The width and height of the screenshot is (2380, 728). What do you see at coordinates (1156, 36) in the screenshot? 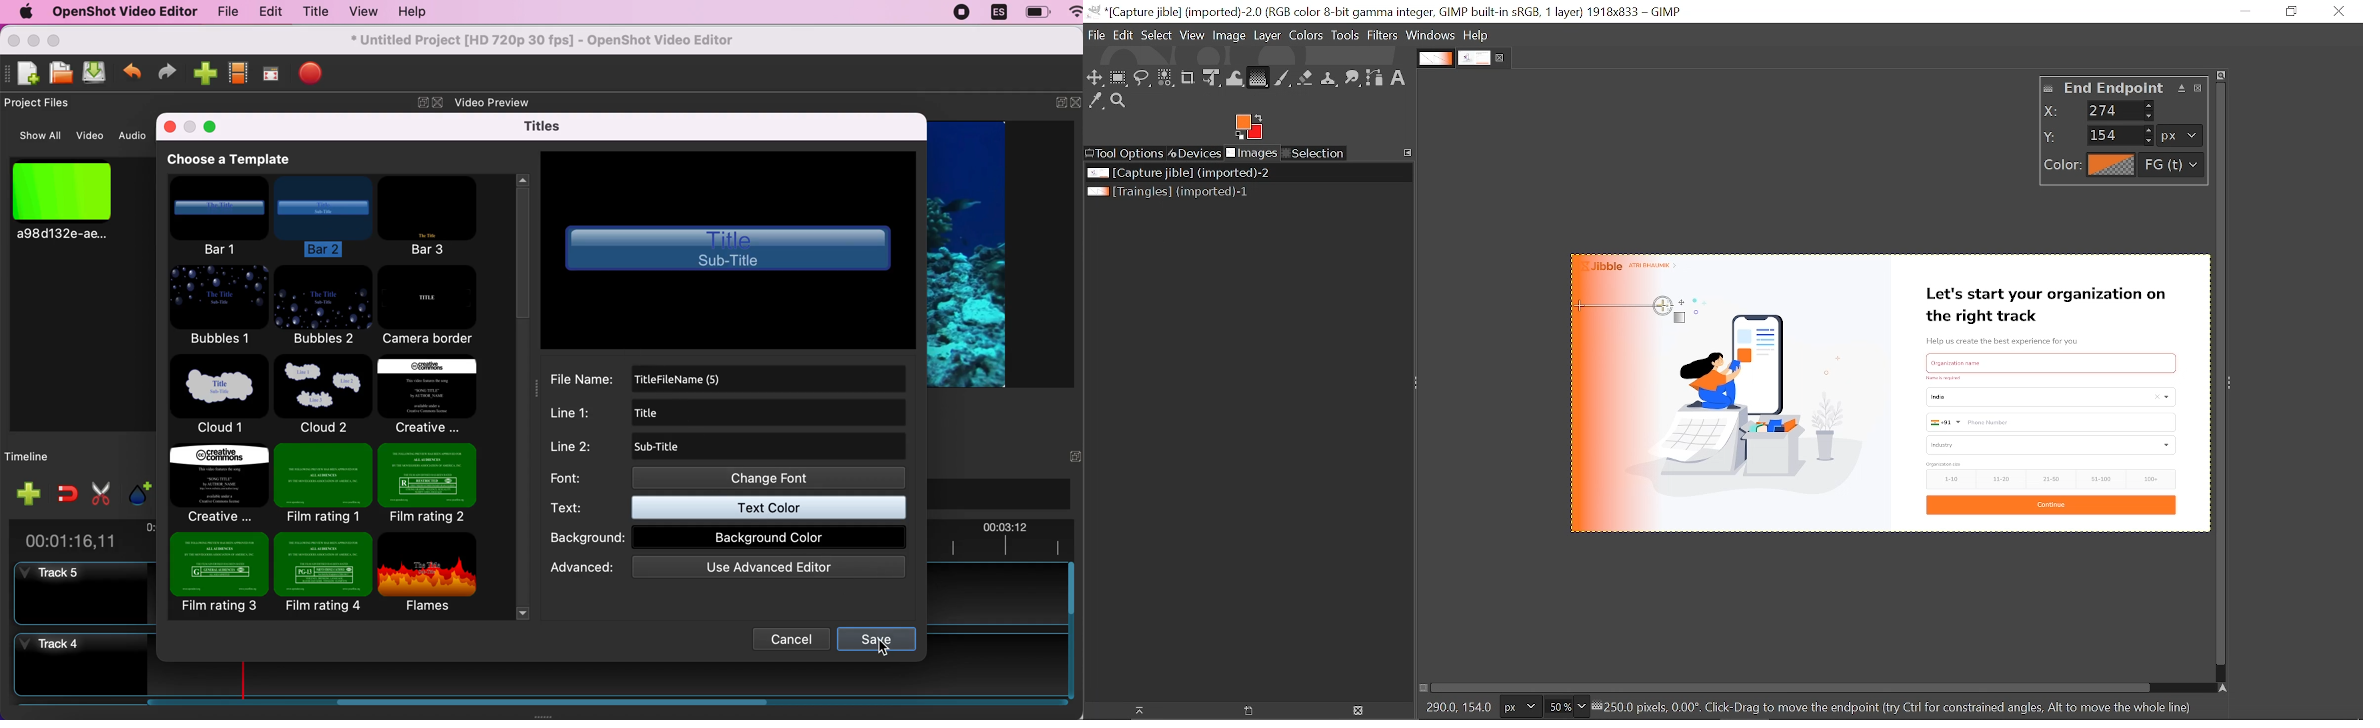
I see `Select` at bounding box center [1156, 36].